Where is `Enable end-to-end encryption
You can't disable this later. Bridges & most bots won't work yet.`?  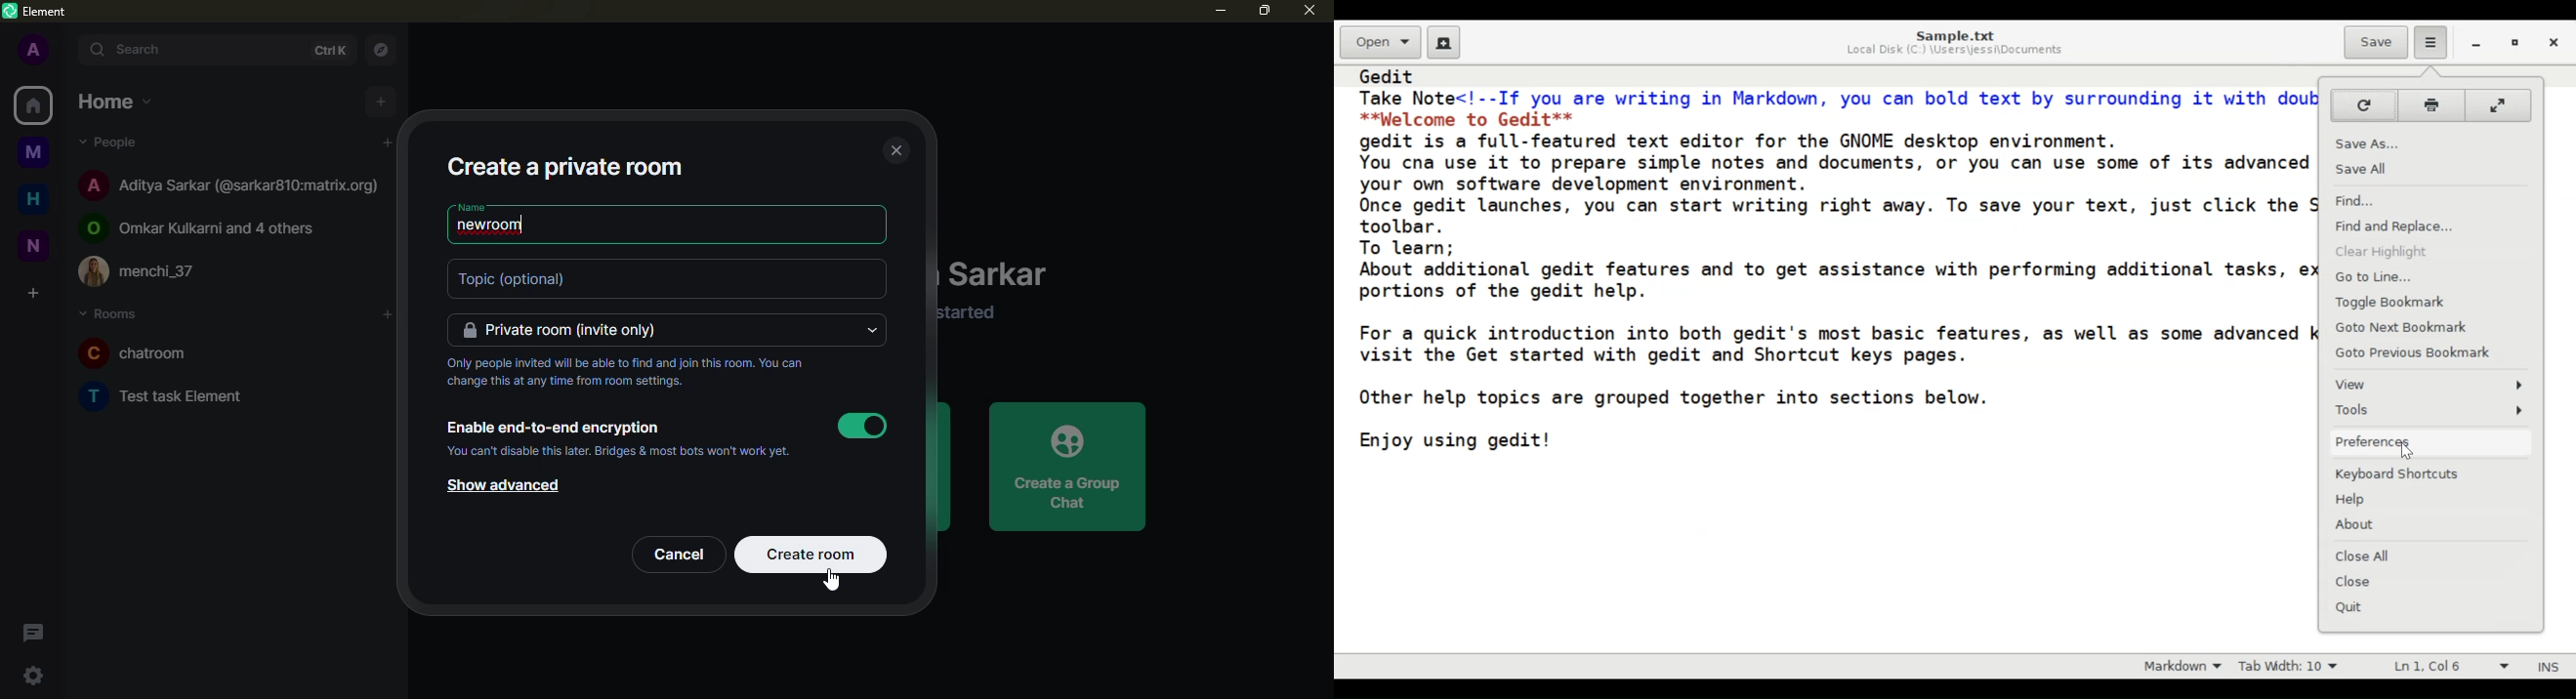
Enable end-to-end encryption
You can't disable this later. Bridges & most bots won't work yet. is located at coordinates (616, 440).